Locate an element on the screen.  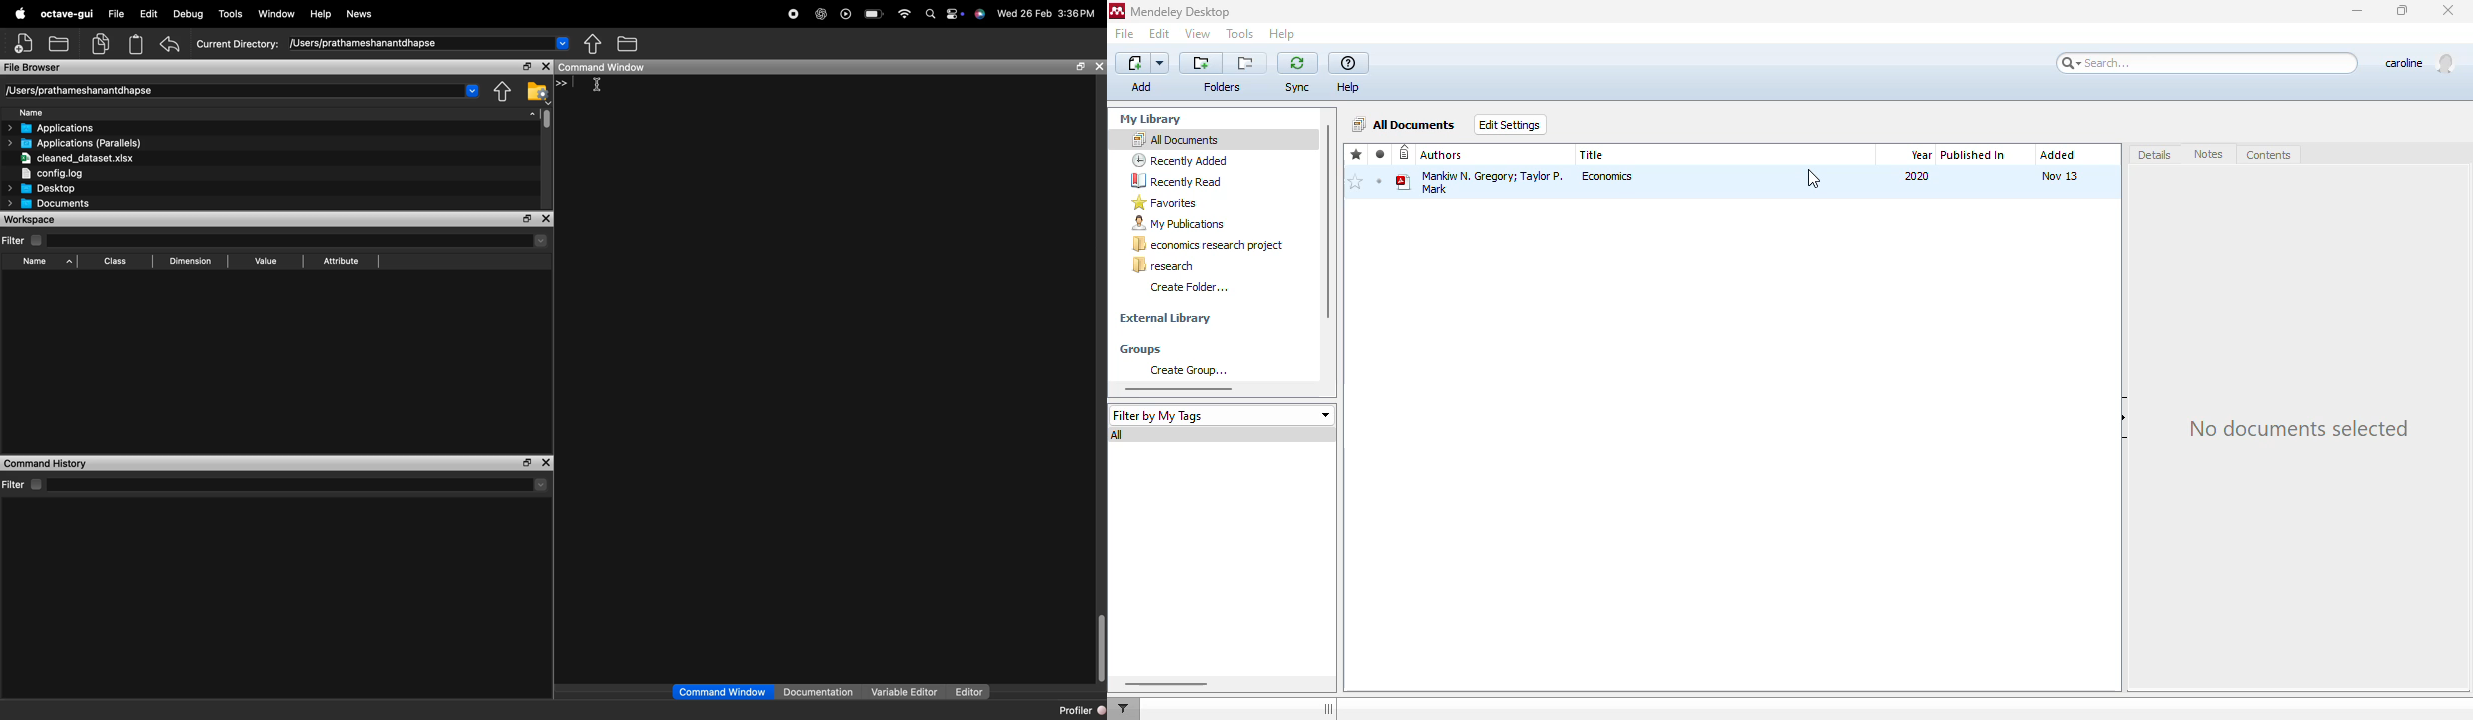
research is located at coordinates (1163, 265).